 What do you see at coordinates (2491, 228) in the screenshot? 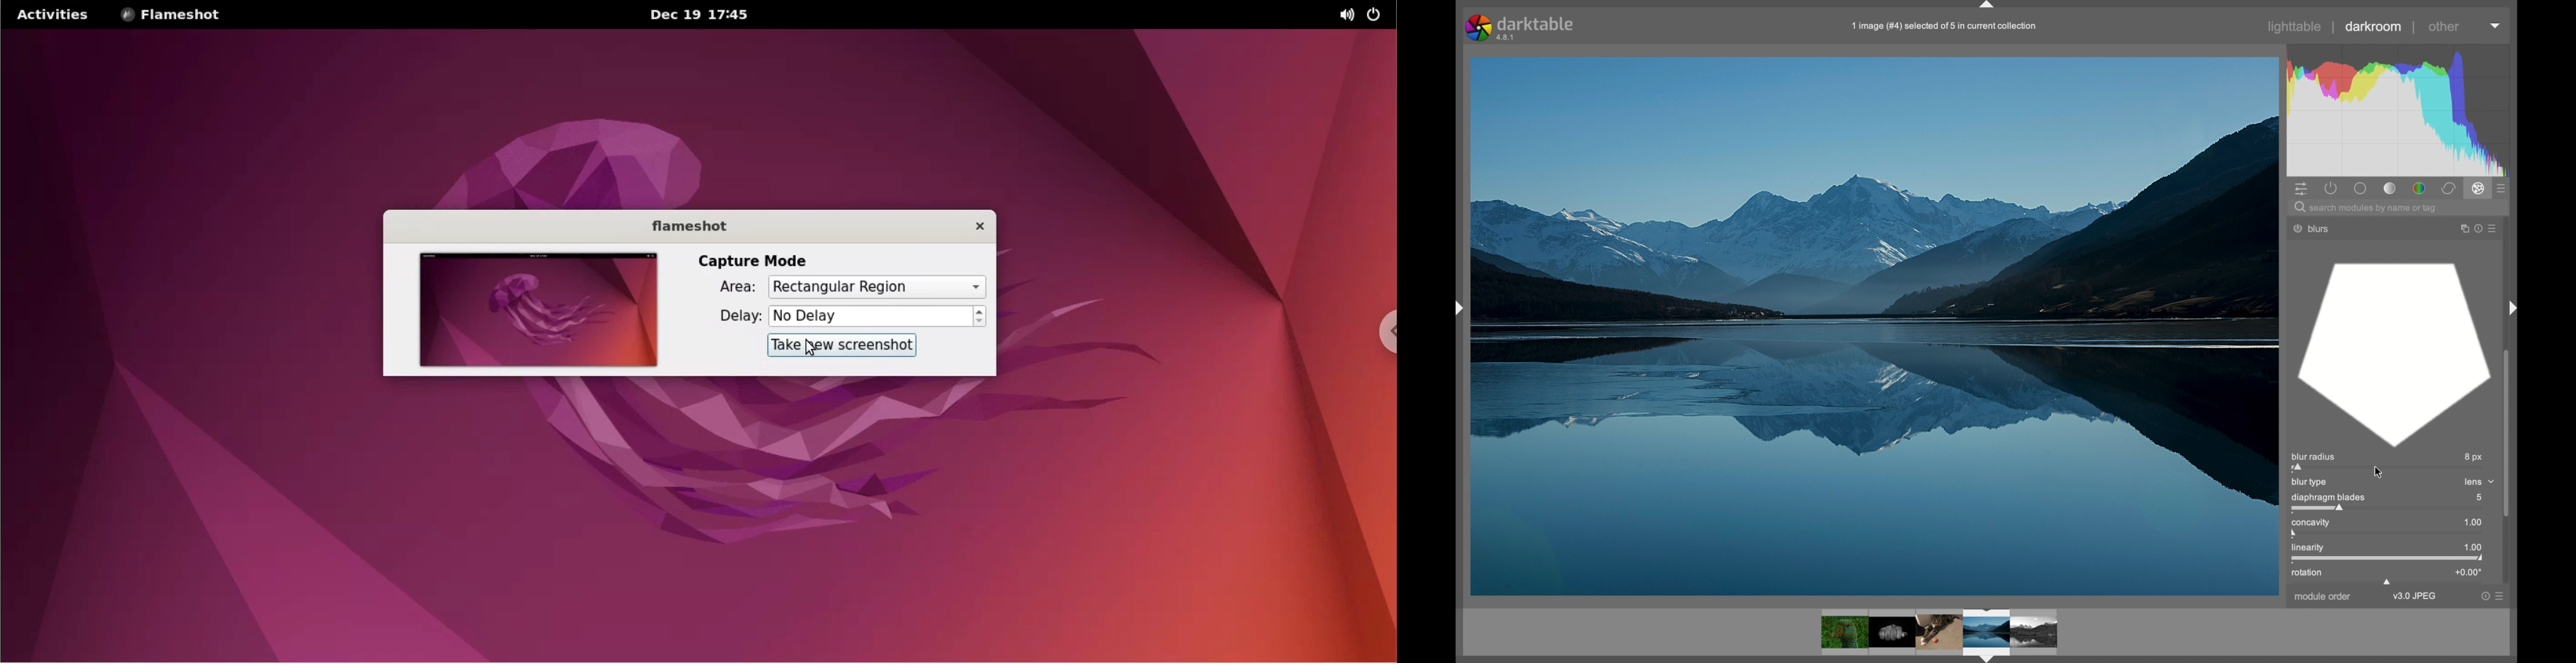
I see `more options` at bounding box center [2491, 228].